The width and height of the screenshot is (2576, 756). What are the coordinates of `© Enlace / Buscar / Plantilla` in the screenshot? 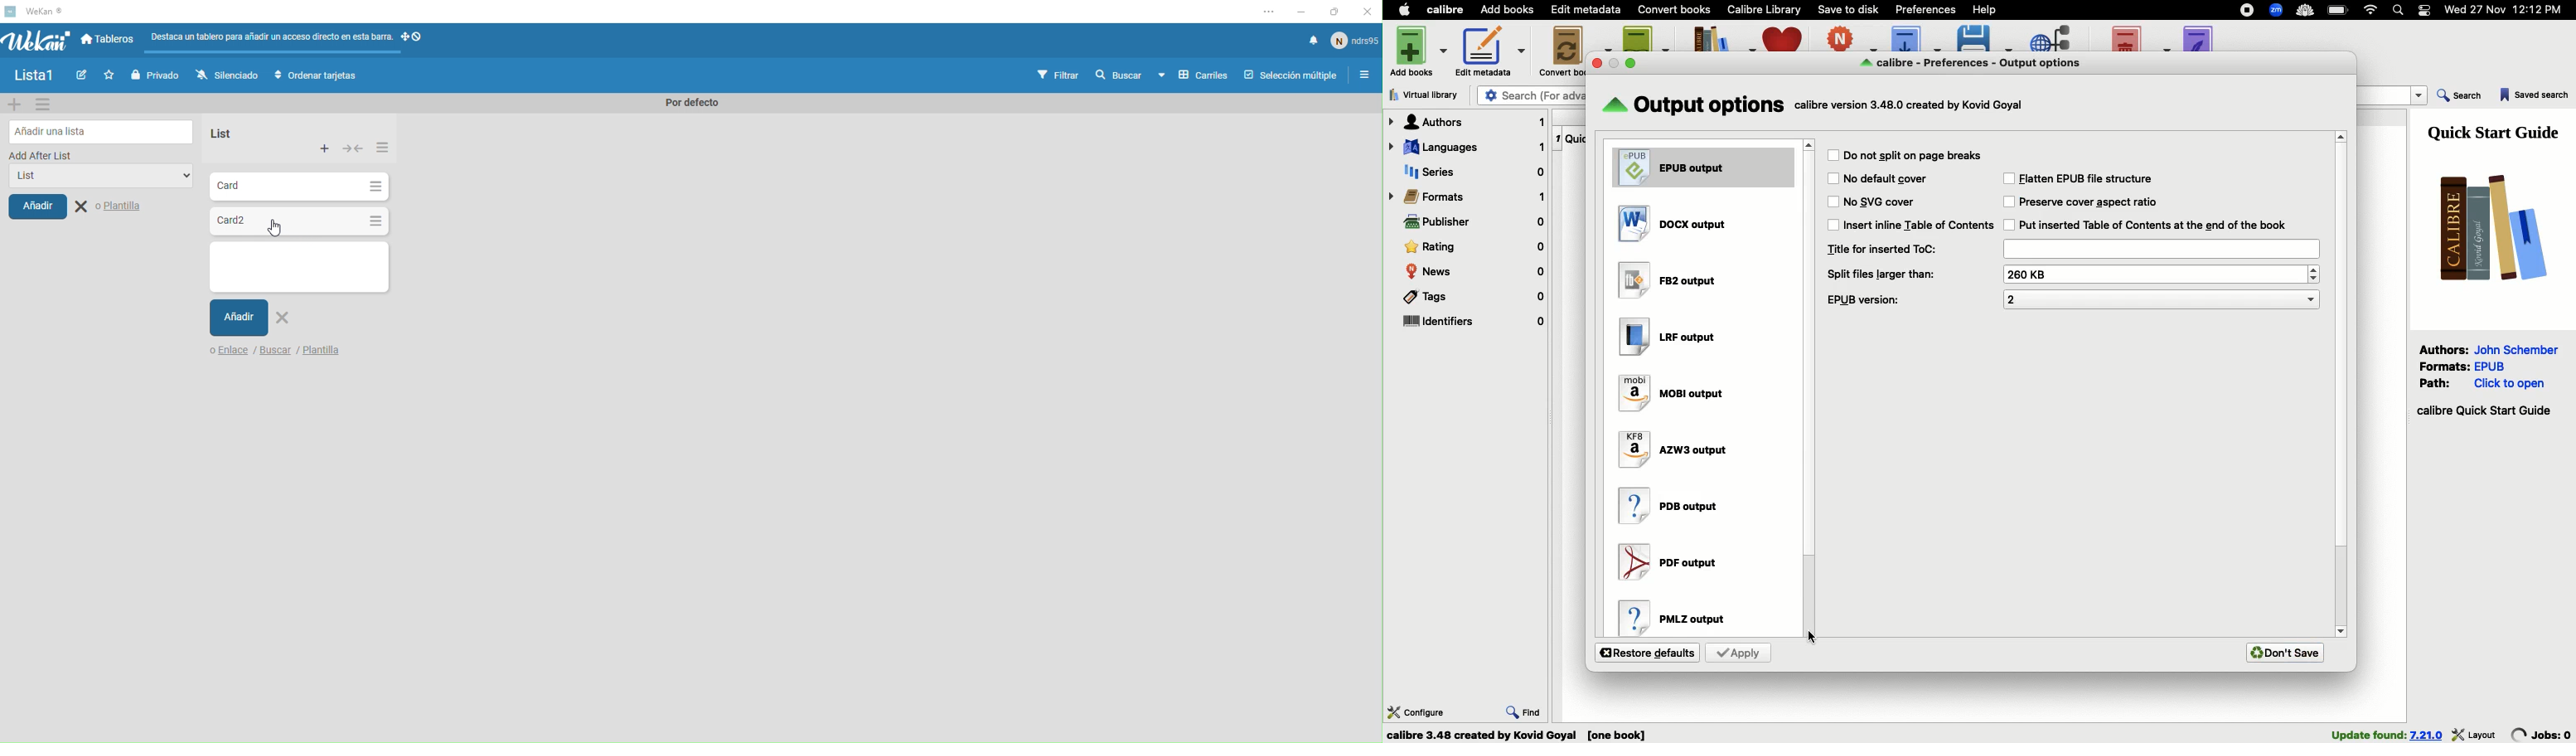 It's located at (262, 355).